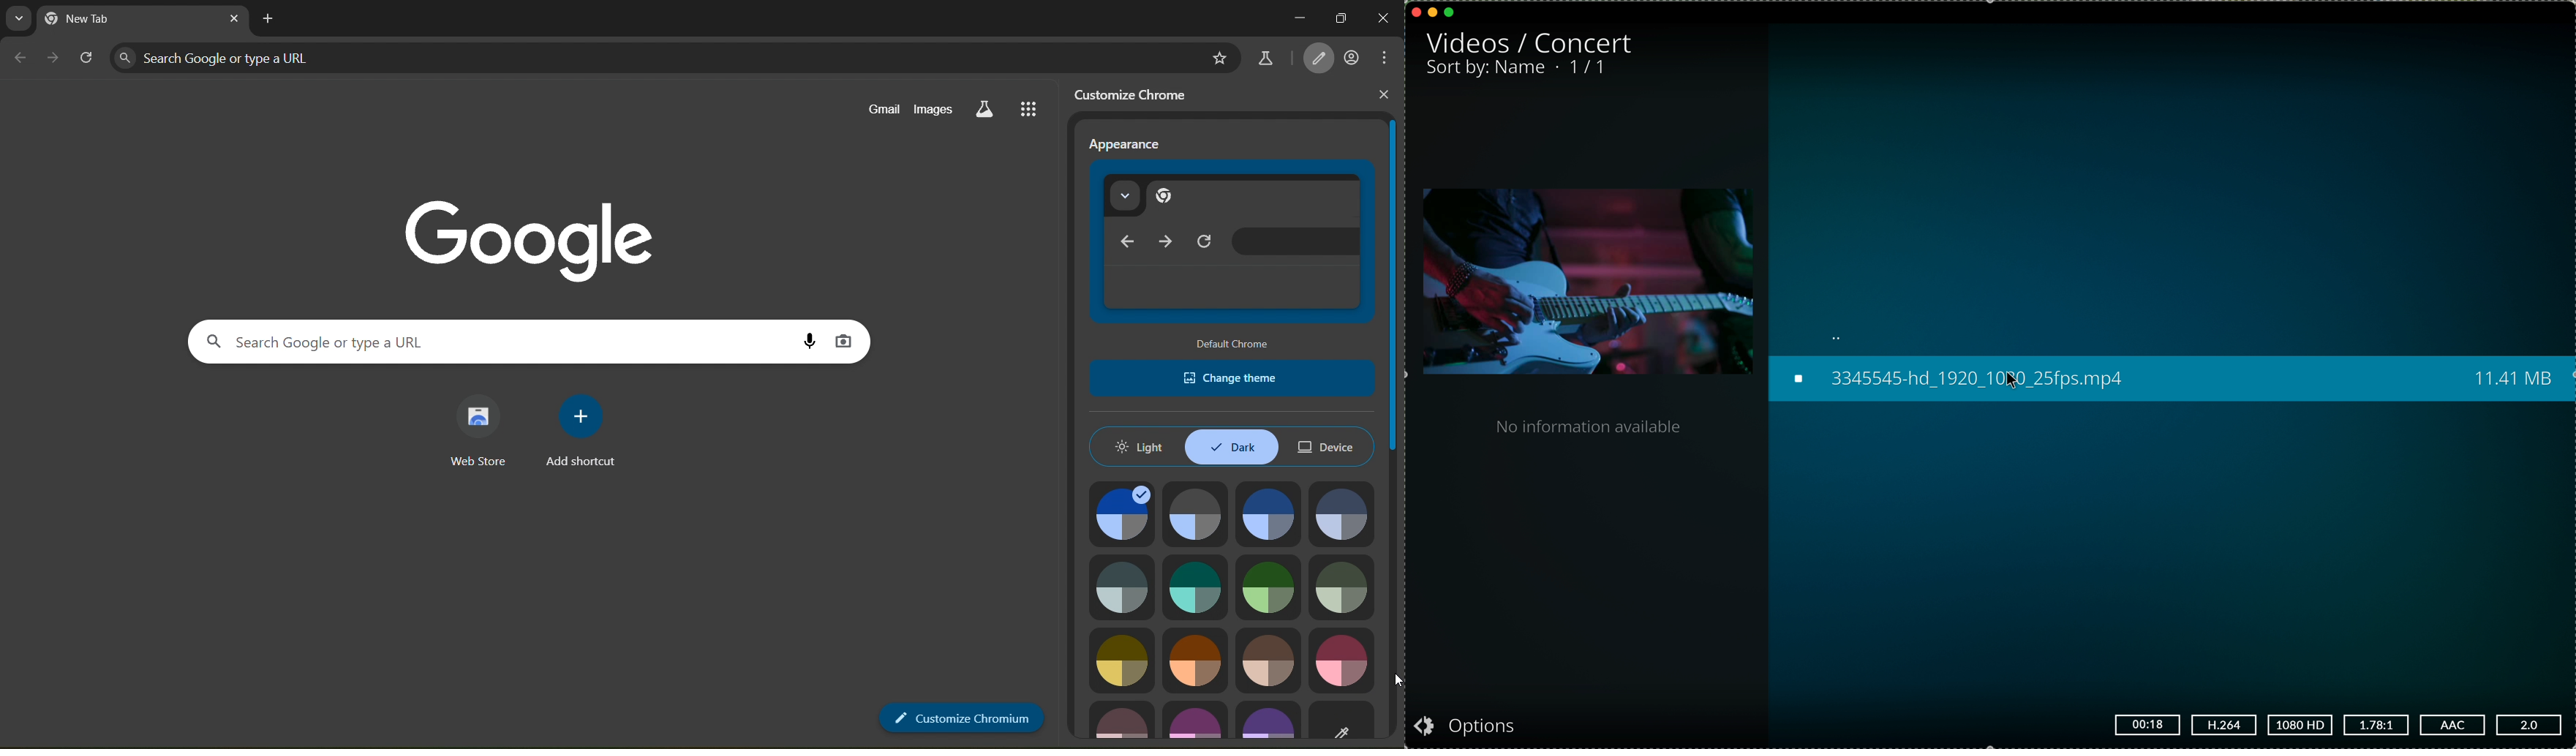  Describe the element at coordinates (1035, 109) in the screenshot. I see `google apps` at that location.